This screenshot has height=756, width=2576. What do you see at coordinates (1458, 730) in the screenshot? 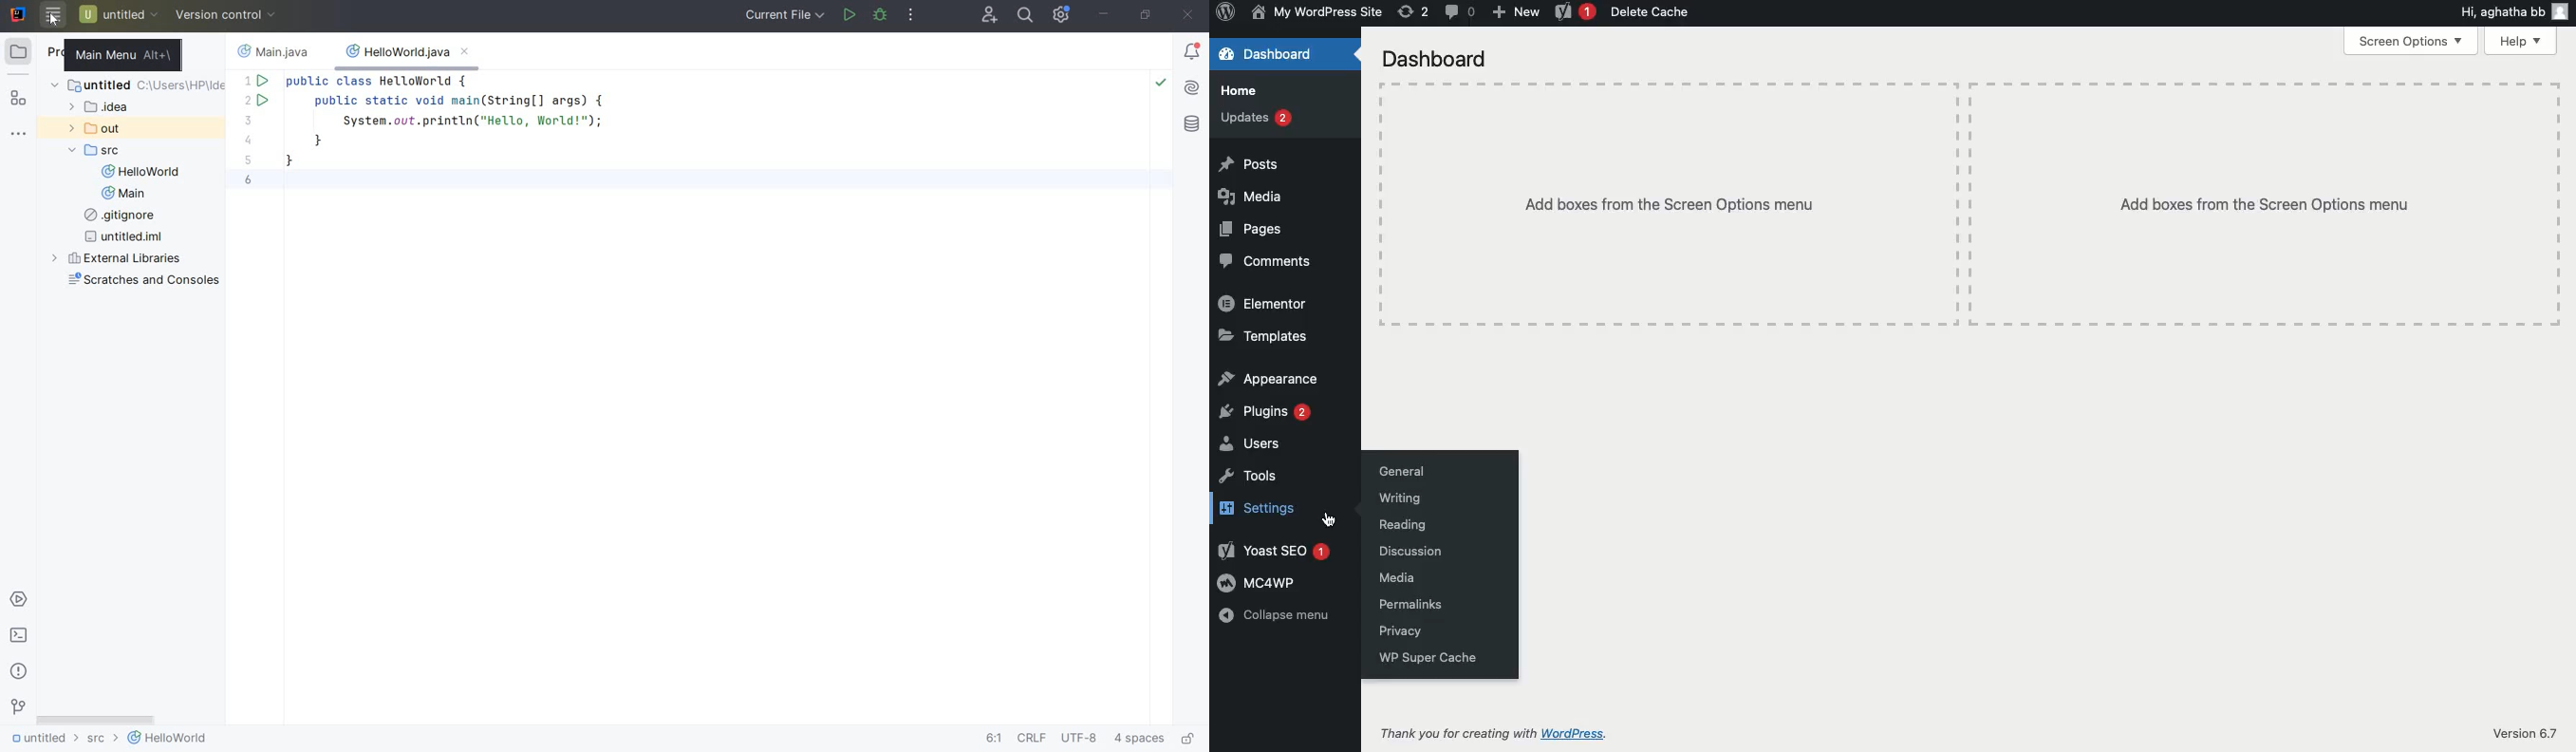
I see `Thank you for creating with` at bounding box center [1458, 730].